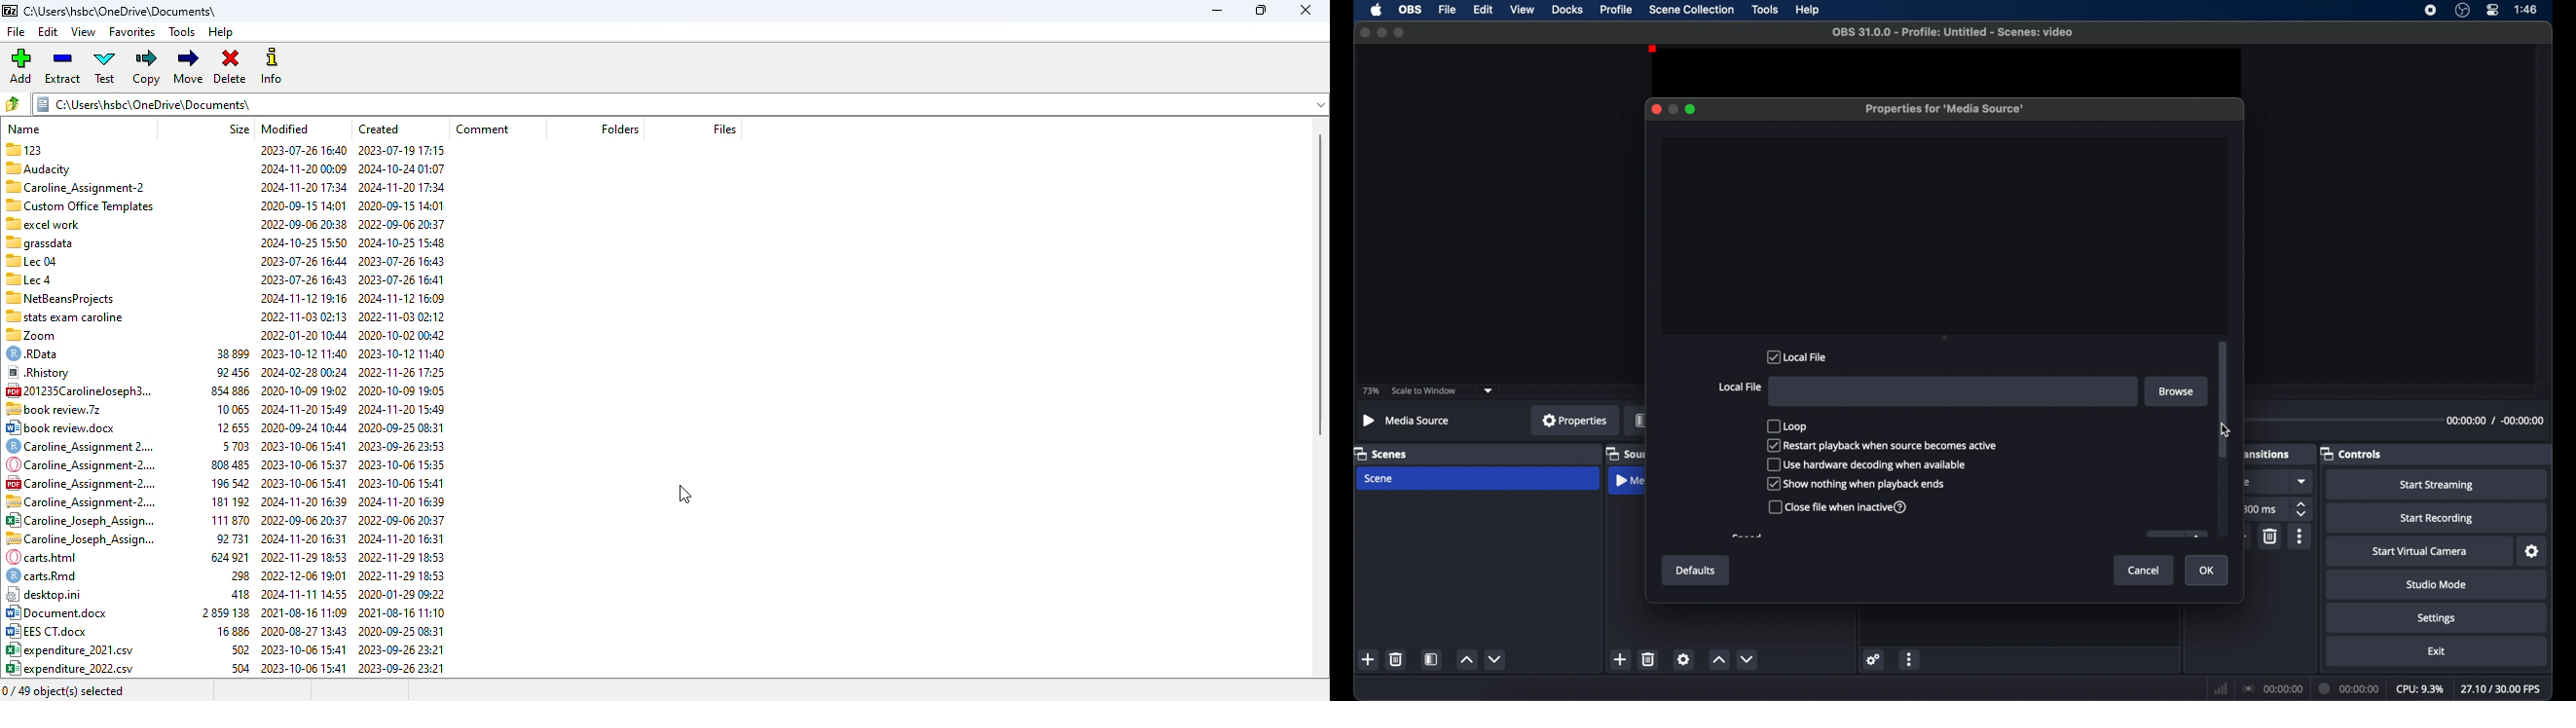 This screenshot has height=728, width=2576. Describe the element at coordinates (2177, 534) in the screenshot. I see `obscure icon` at that location.